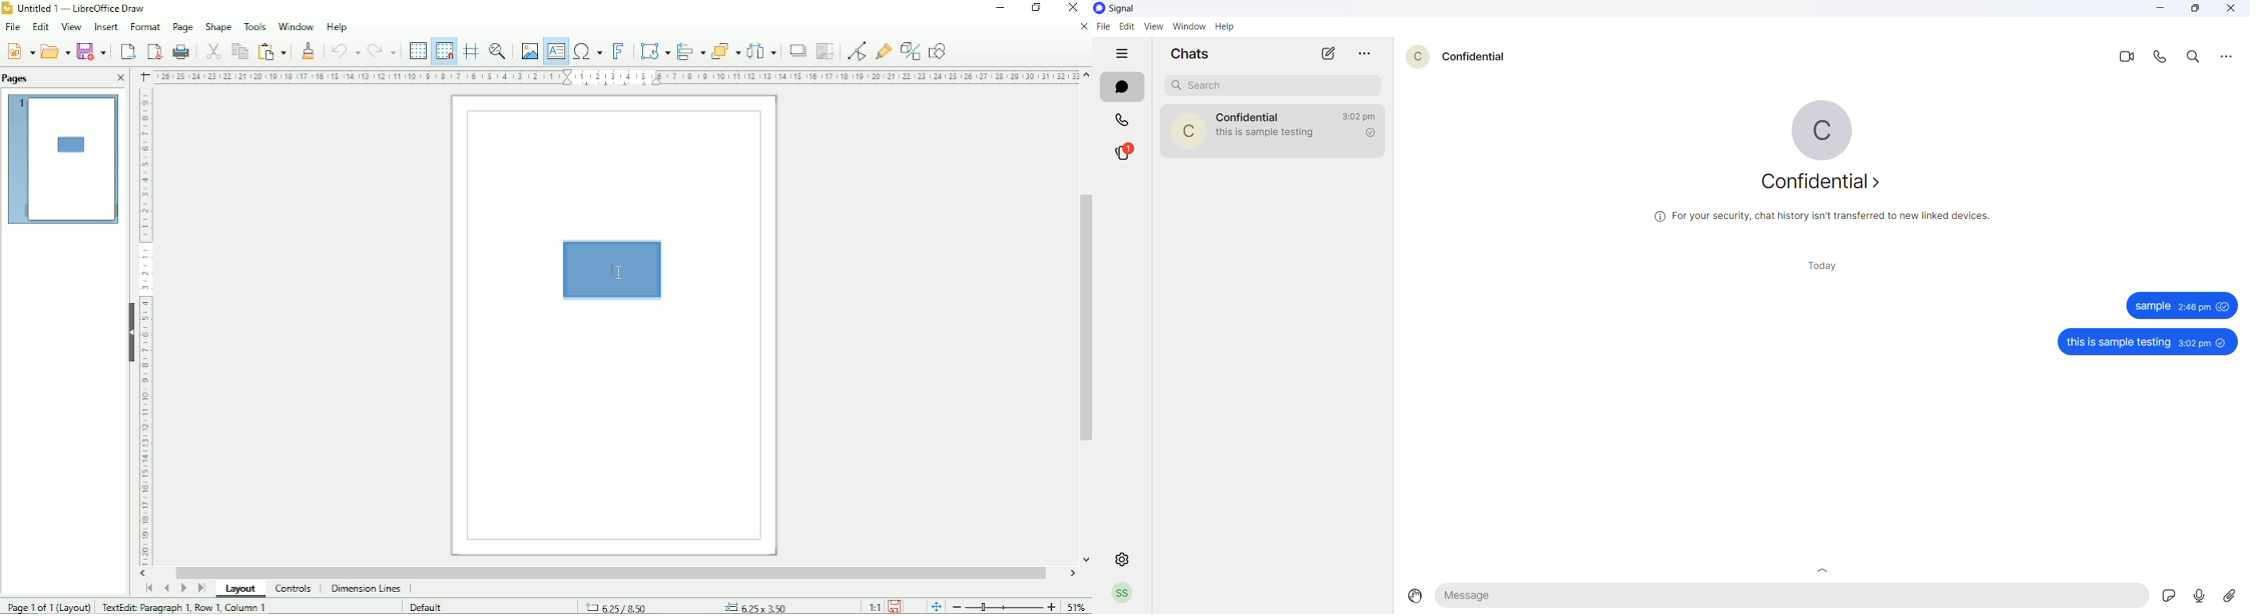  What do you see at coordinates (1117, 560) in the screenshot?
I see `settings` at bounding box center [1117, 560].